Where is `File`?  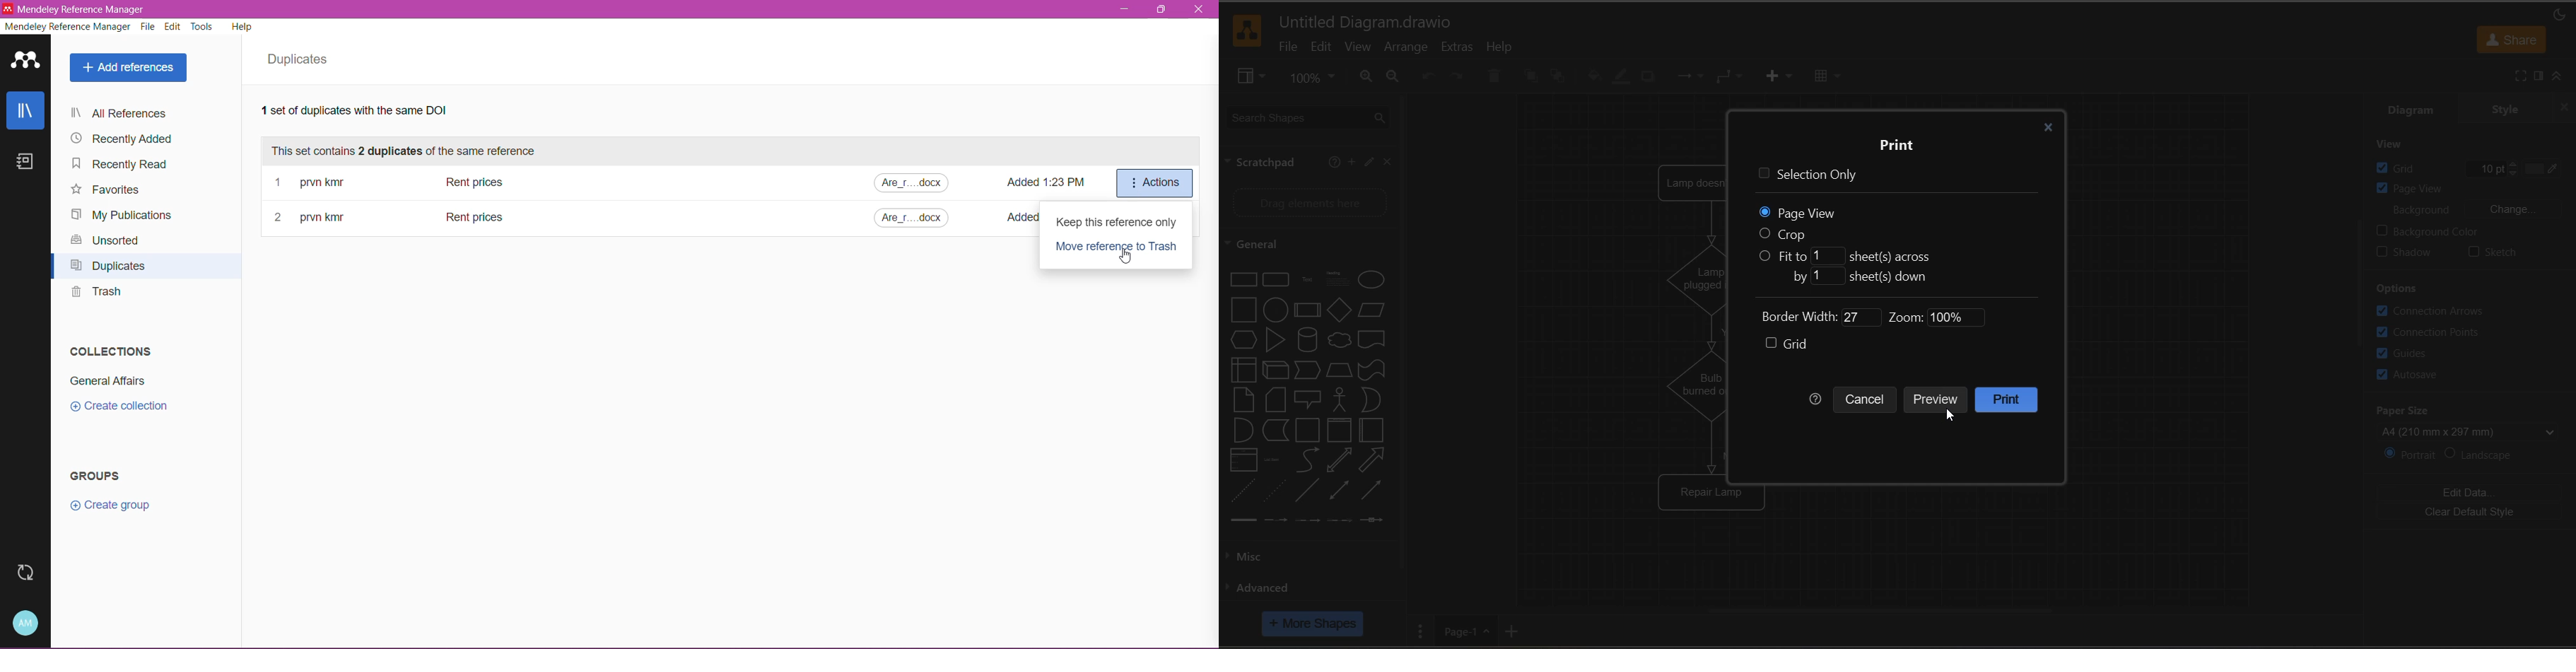 File is located at coordinates (149, 27).